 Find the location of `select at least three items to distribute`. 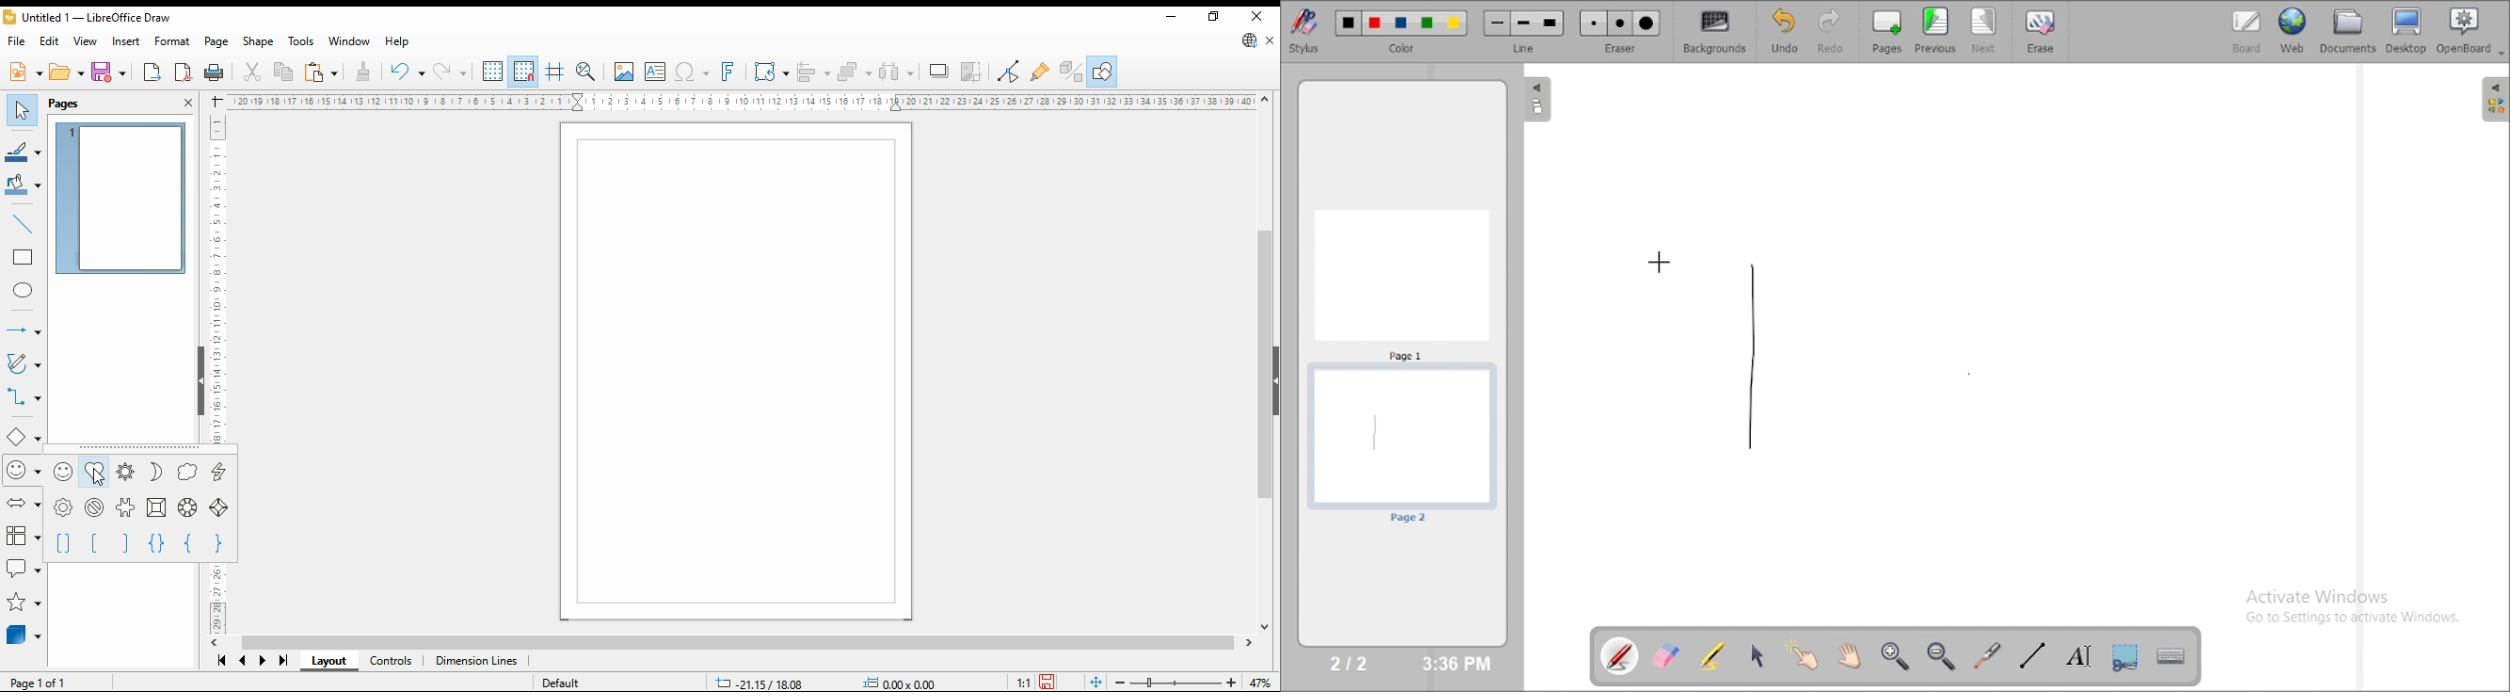

select at least three items to distribute is located at coordinates (897, 72).